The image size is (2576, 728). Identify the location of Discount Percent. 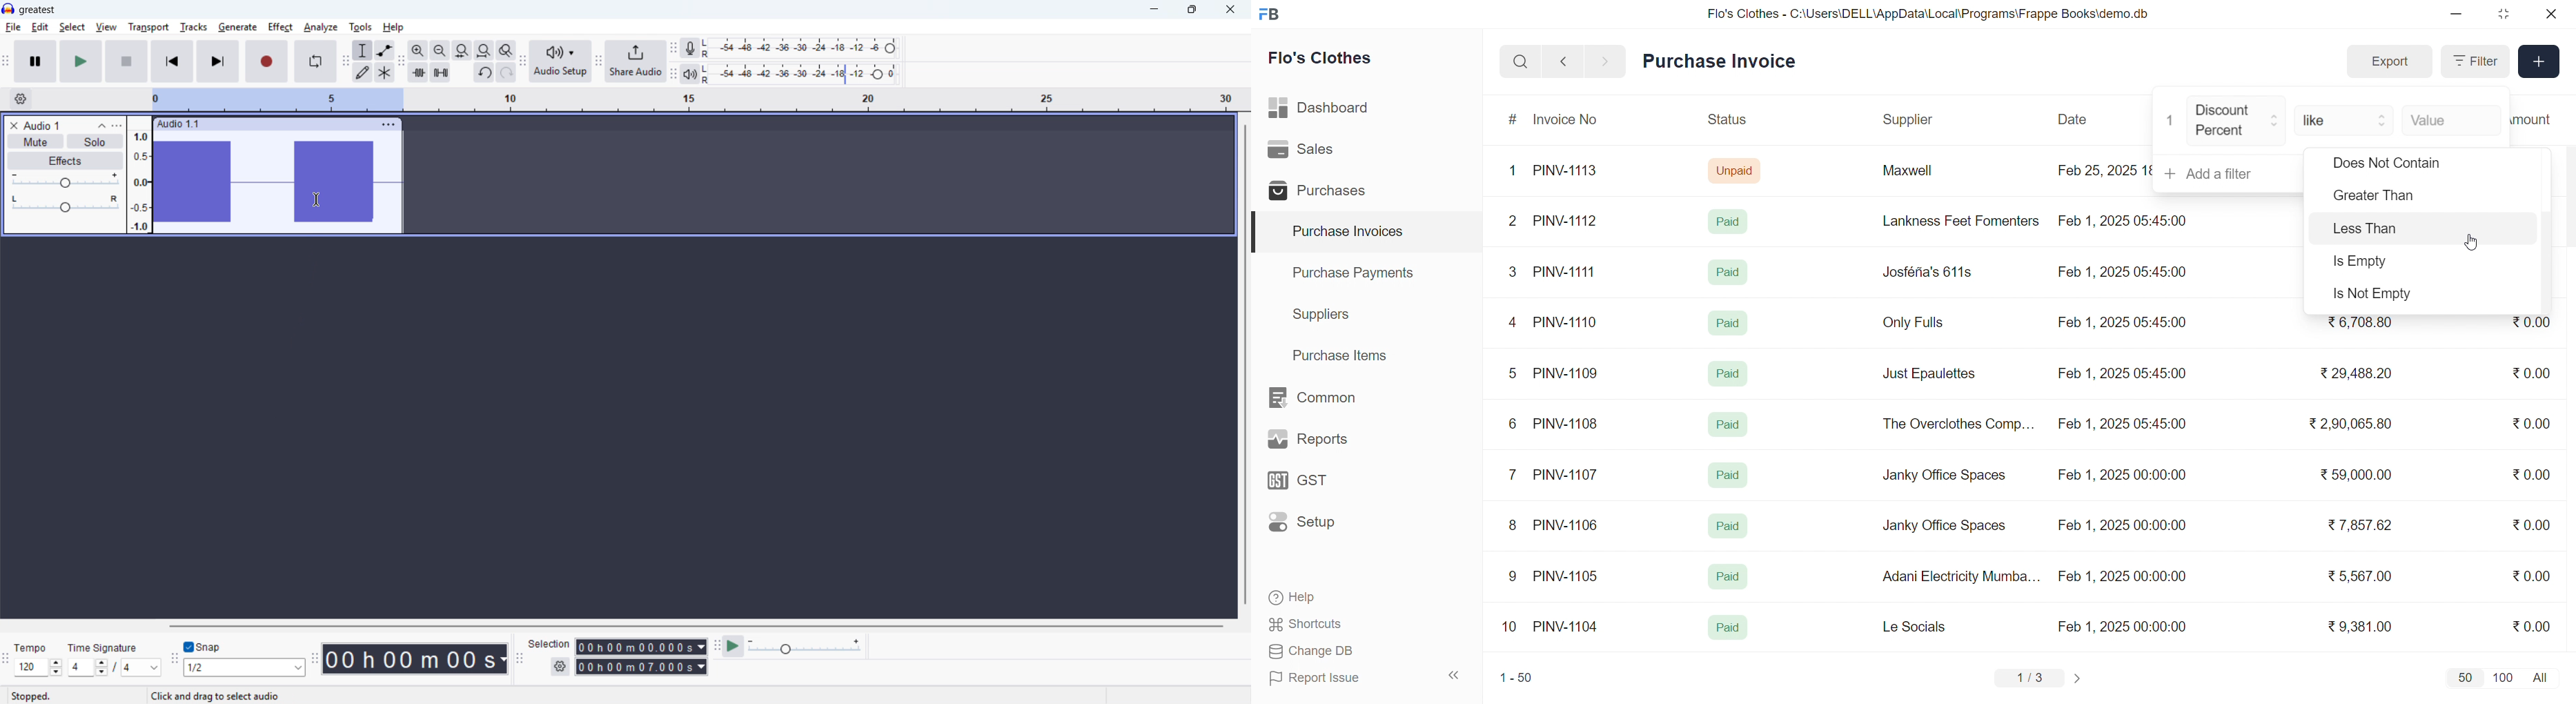
(2237, 121).